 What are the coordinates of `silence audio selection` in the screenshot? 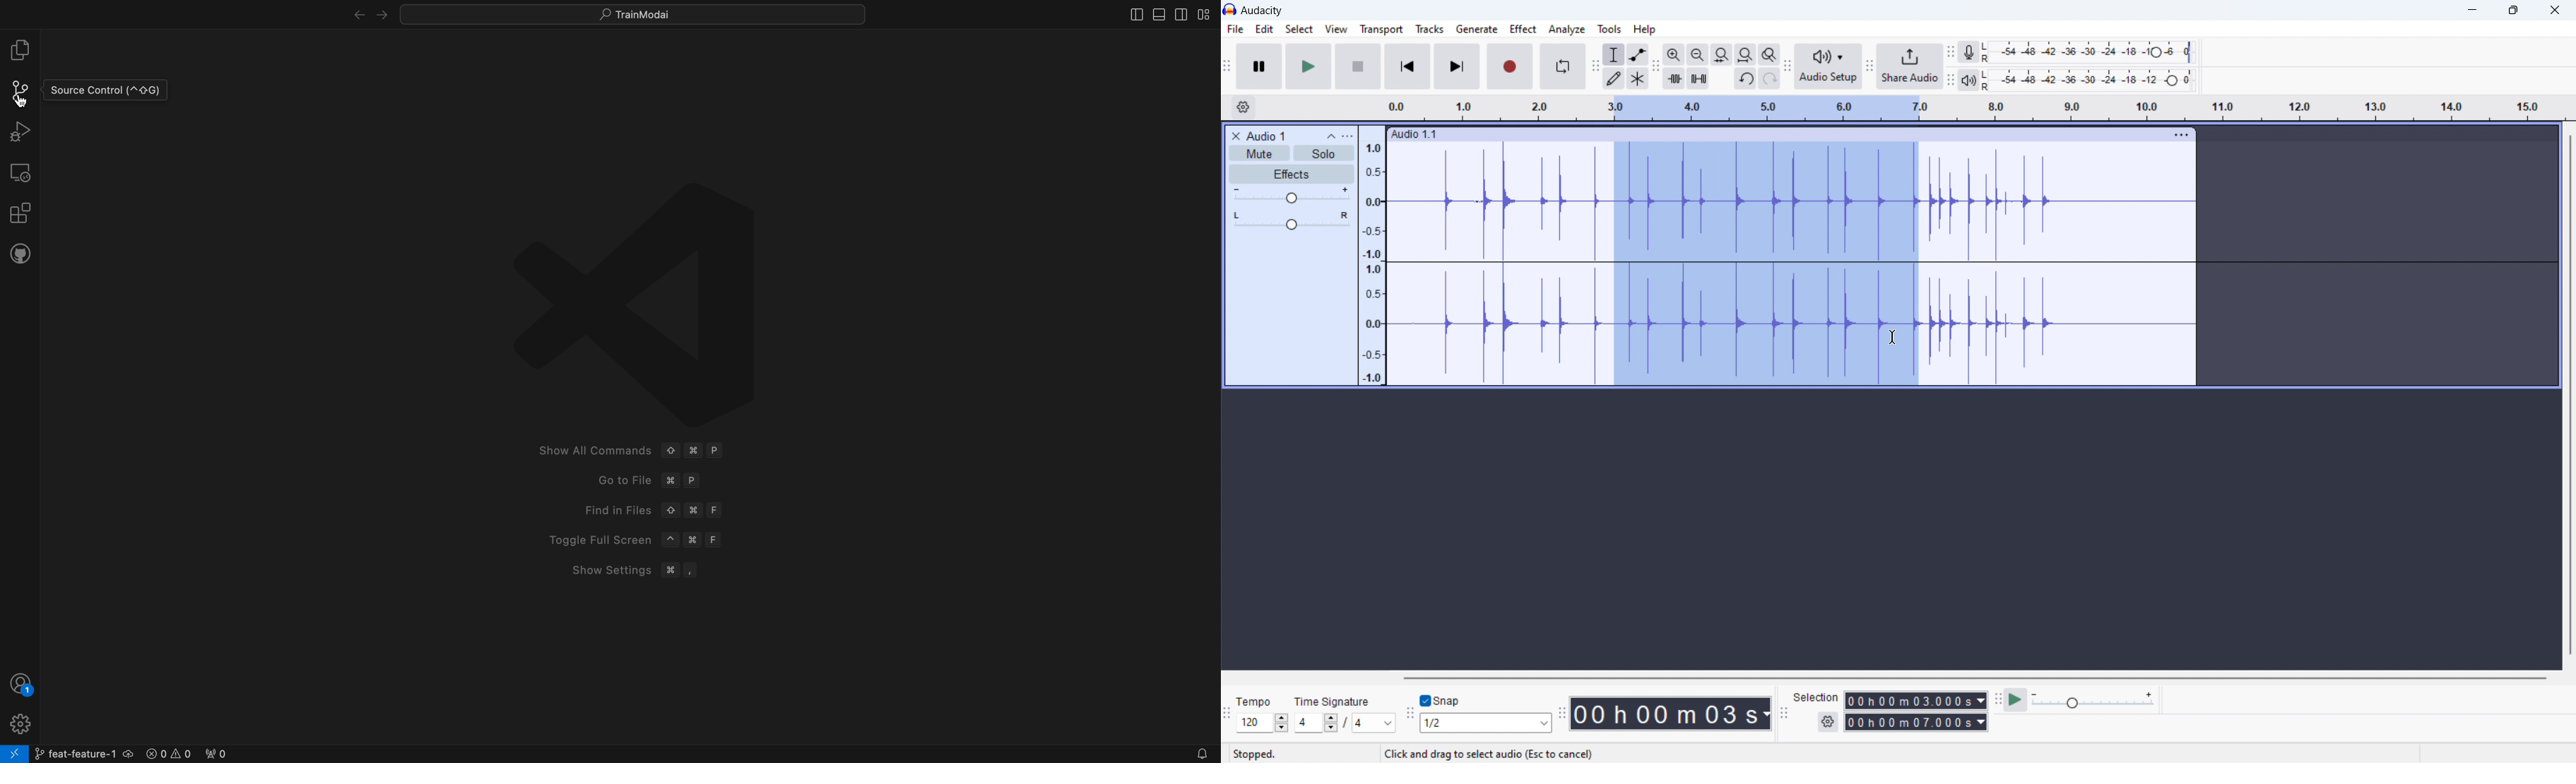 It's located at (1698, 78).